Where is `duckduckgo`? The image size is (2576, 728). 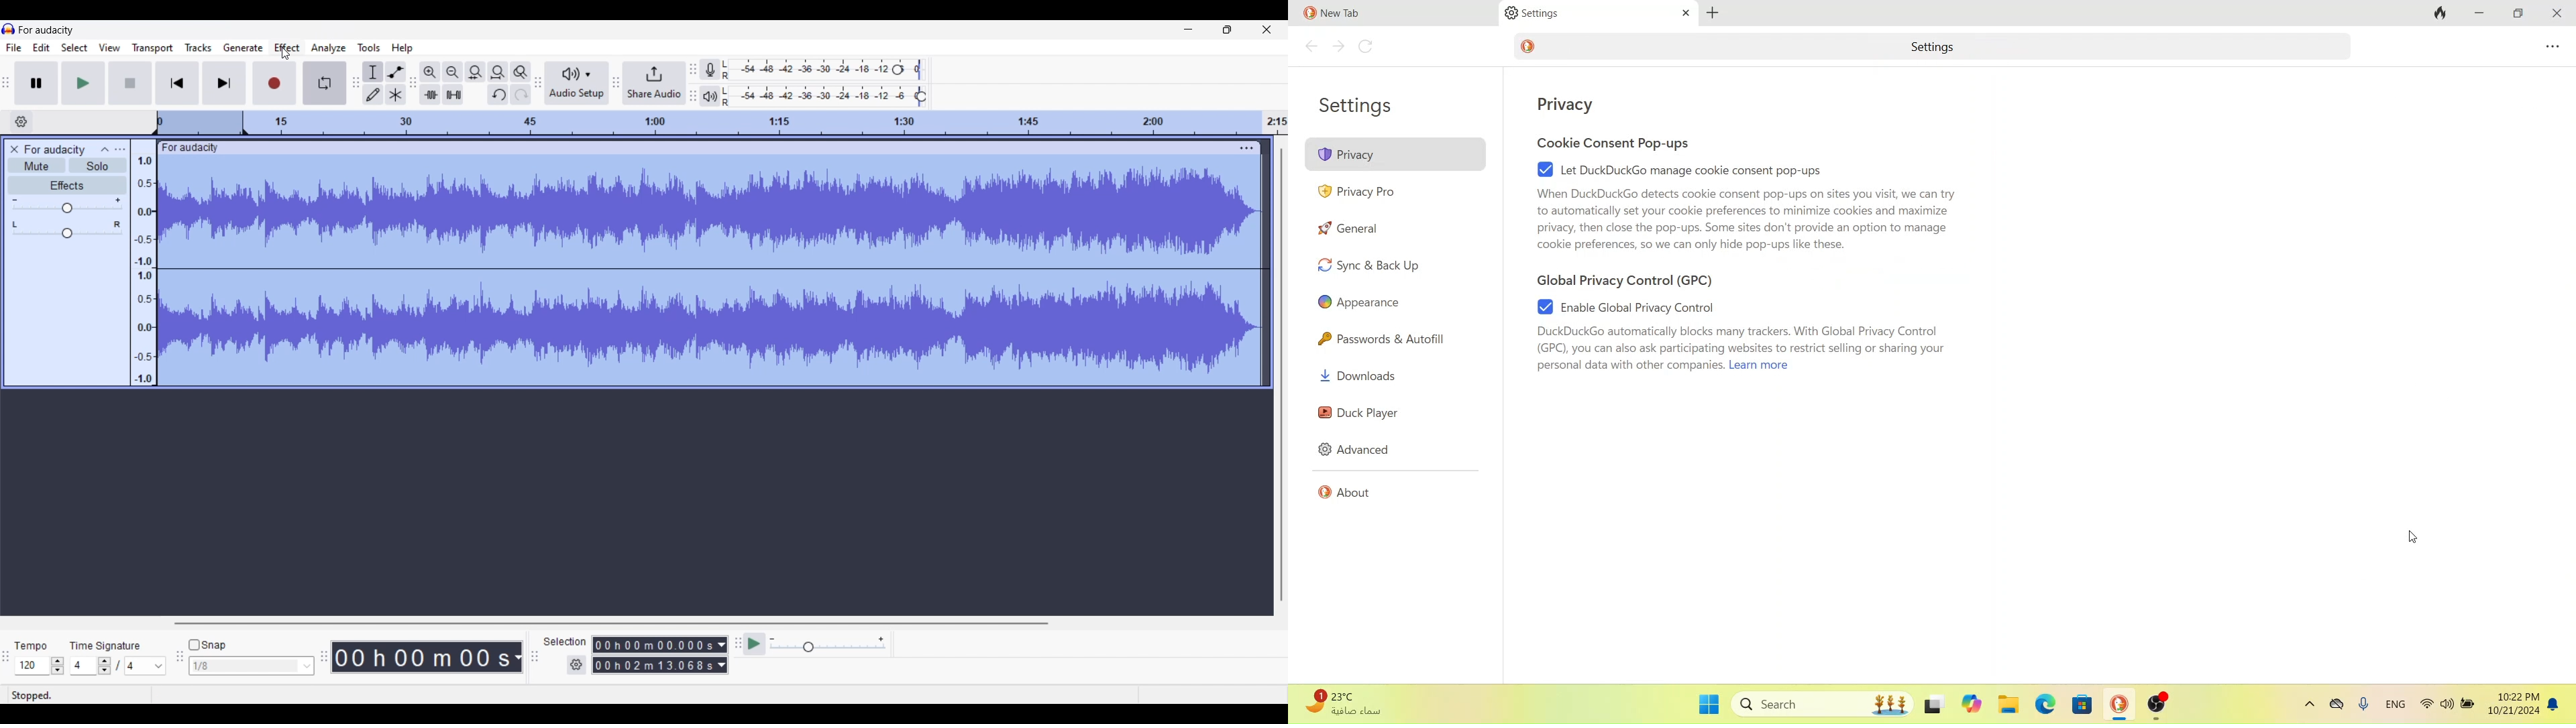 duckduckgo is located at coordinates (2118, 707).